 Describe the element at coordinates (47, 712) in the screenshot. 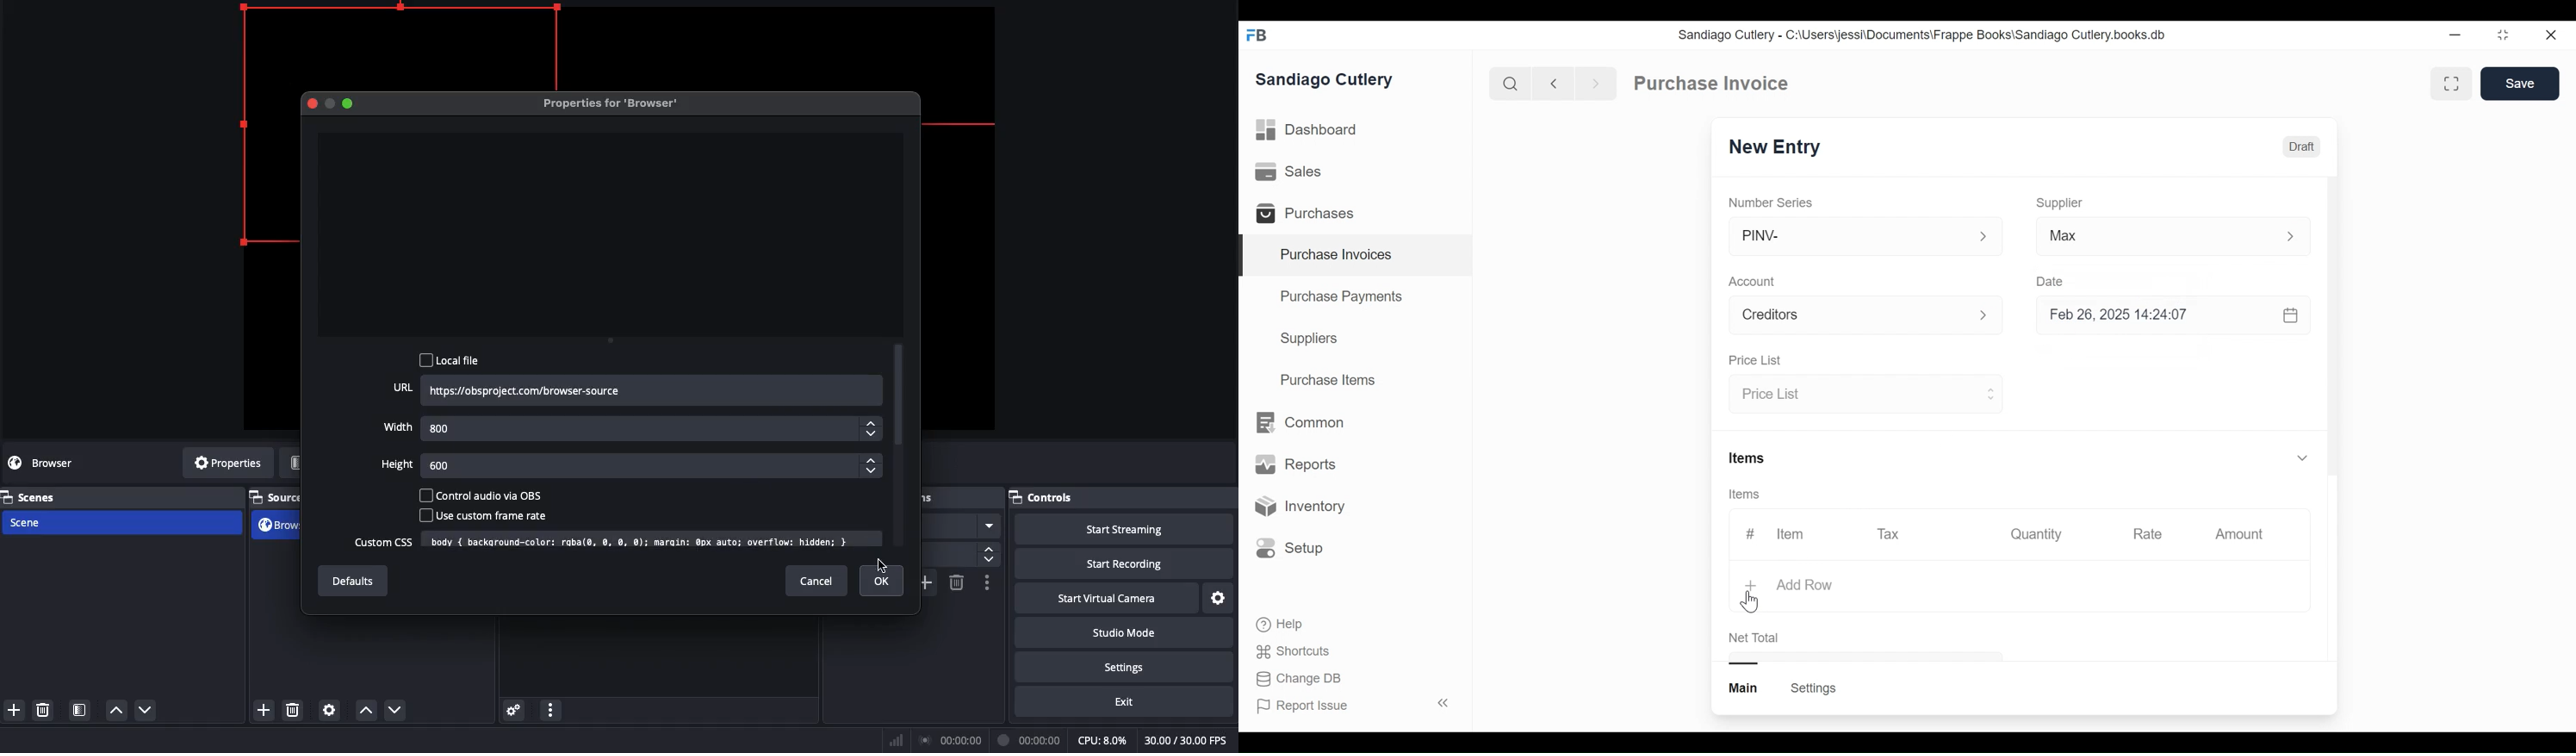

I see `delete` at that location.